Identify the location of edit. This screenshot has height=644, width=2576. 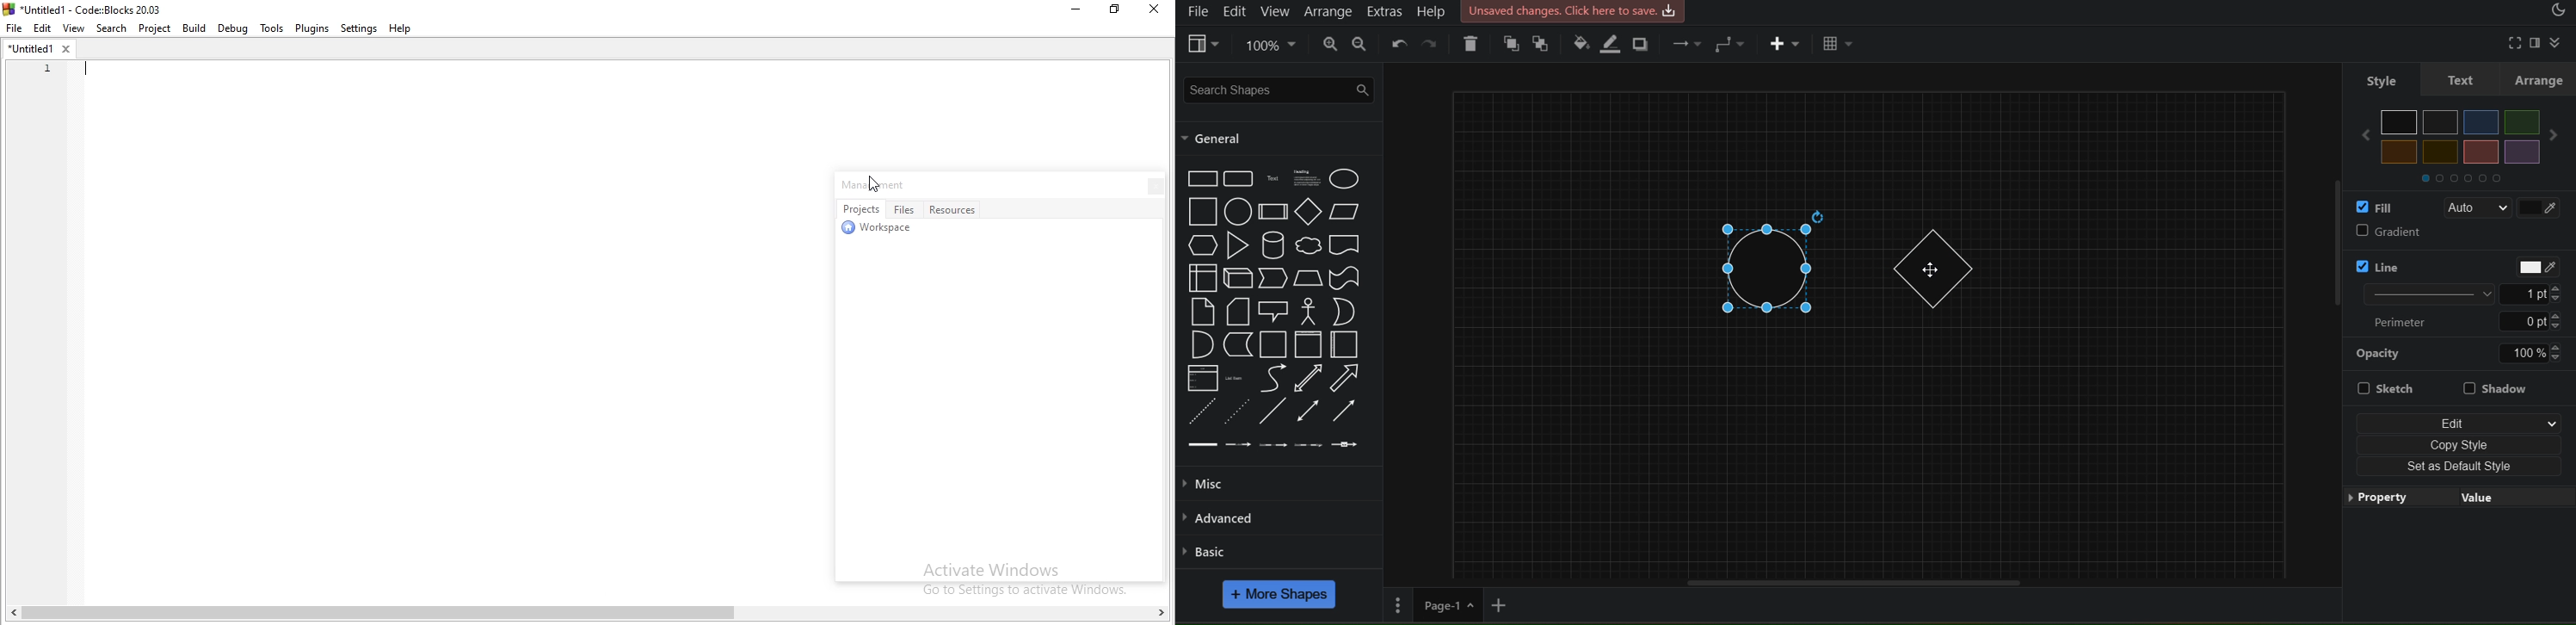
(1238, 11).